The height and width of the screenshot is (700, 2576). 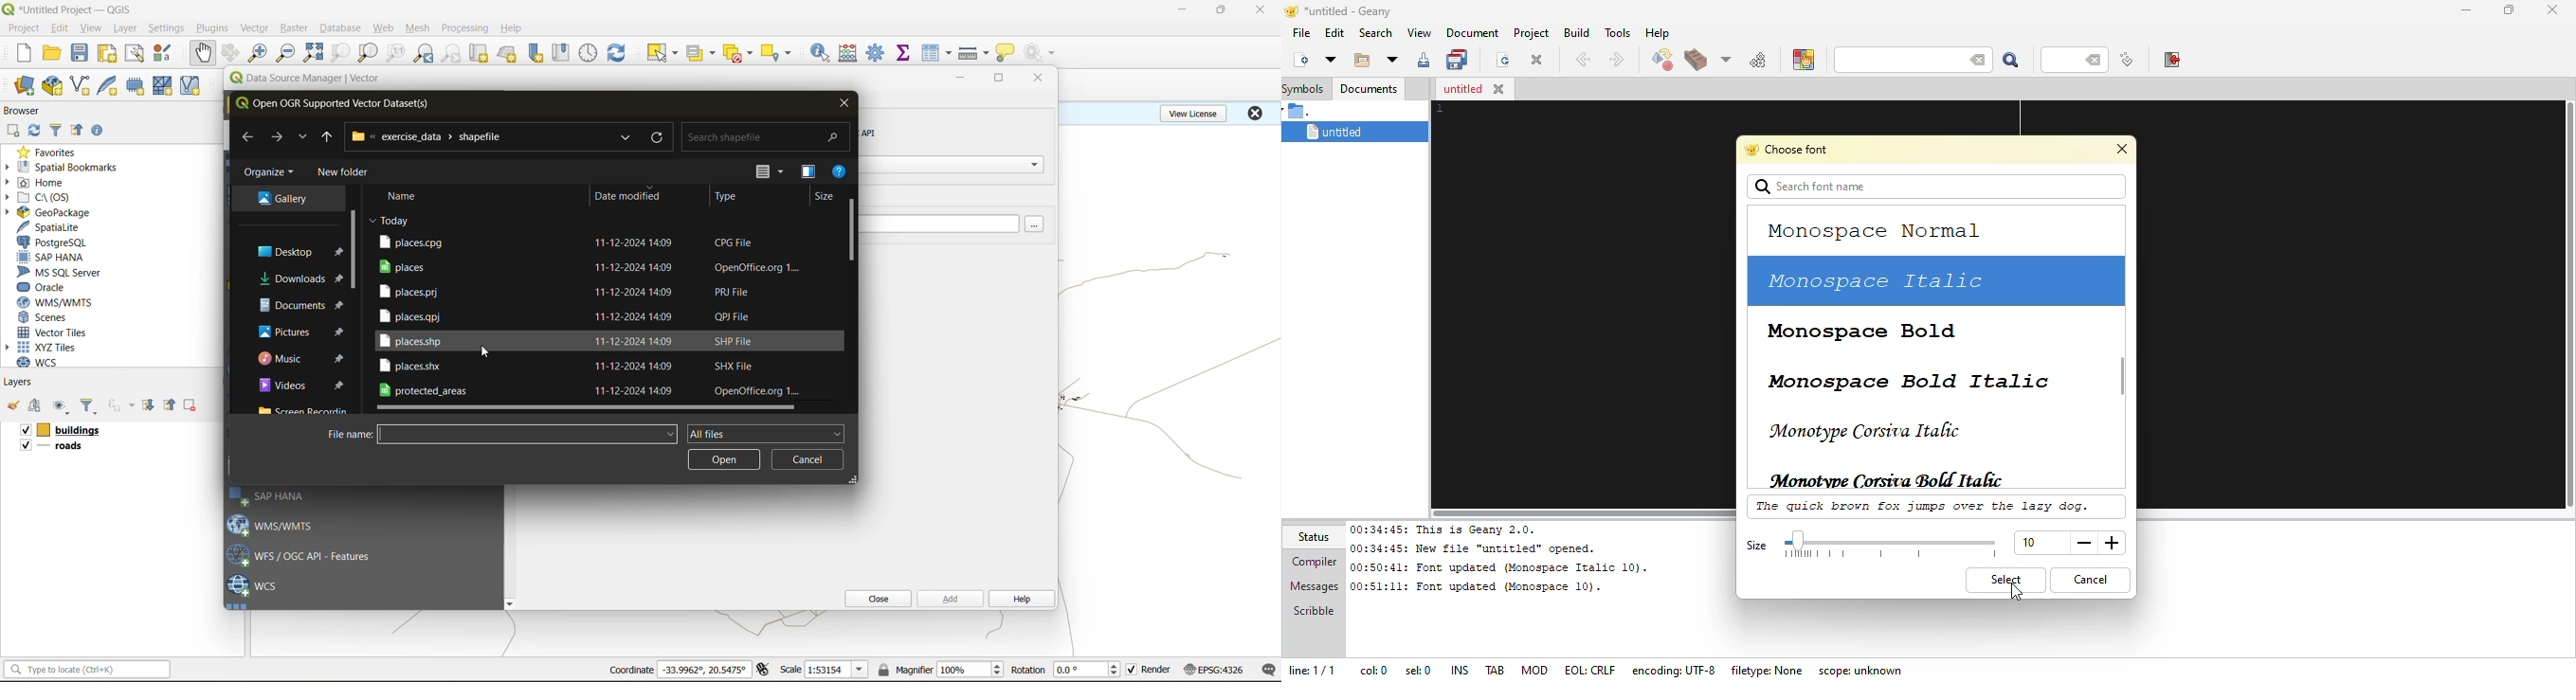 What do you see at coordinates (537, 53) in the screenshot?
I see `new spatial bookmark` at bounding box center [537, 53].